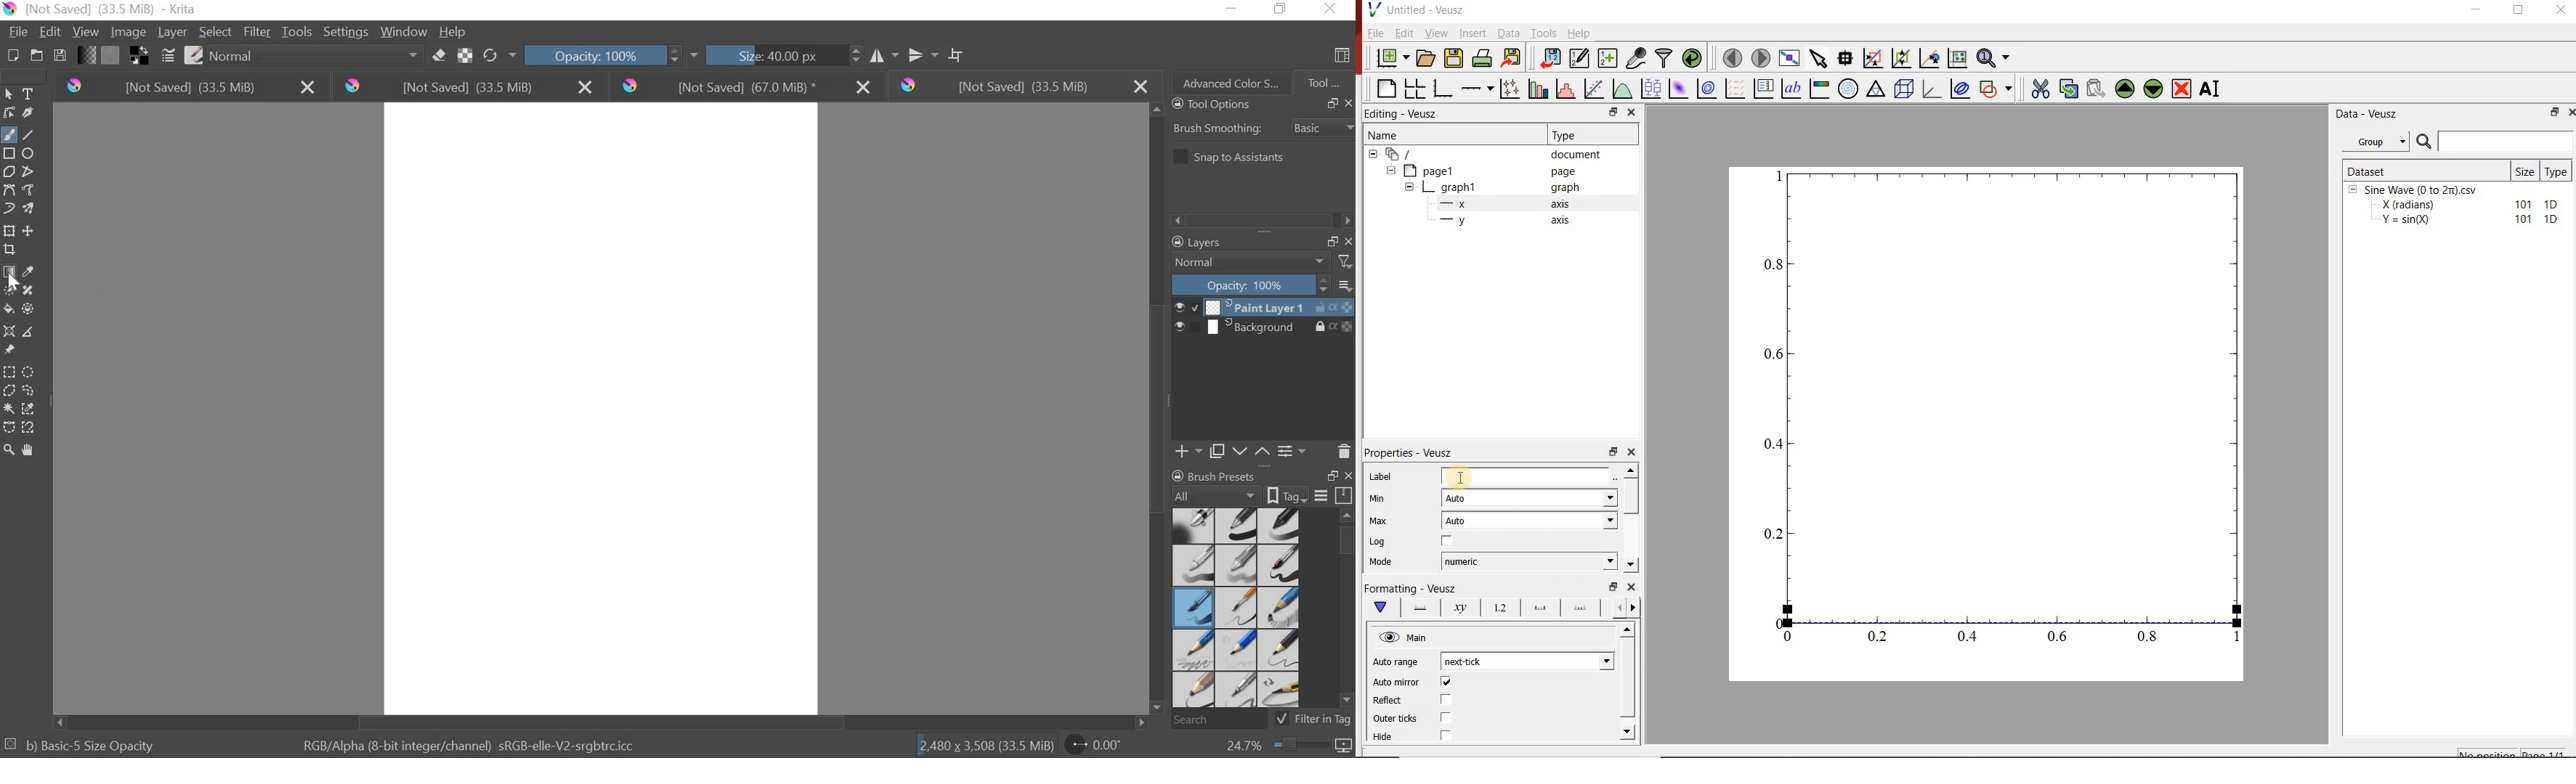  What do you see at coordinates (59, 54) in the screenshot?
I see `SAVE` at bounding box center [59, 54].